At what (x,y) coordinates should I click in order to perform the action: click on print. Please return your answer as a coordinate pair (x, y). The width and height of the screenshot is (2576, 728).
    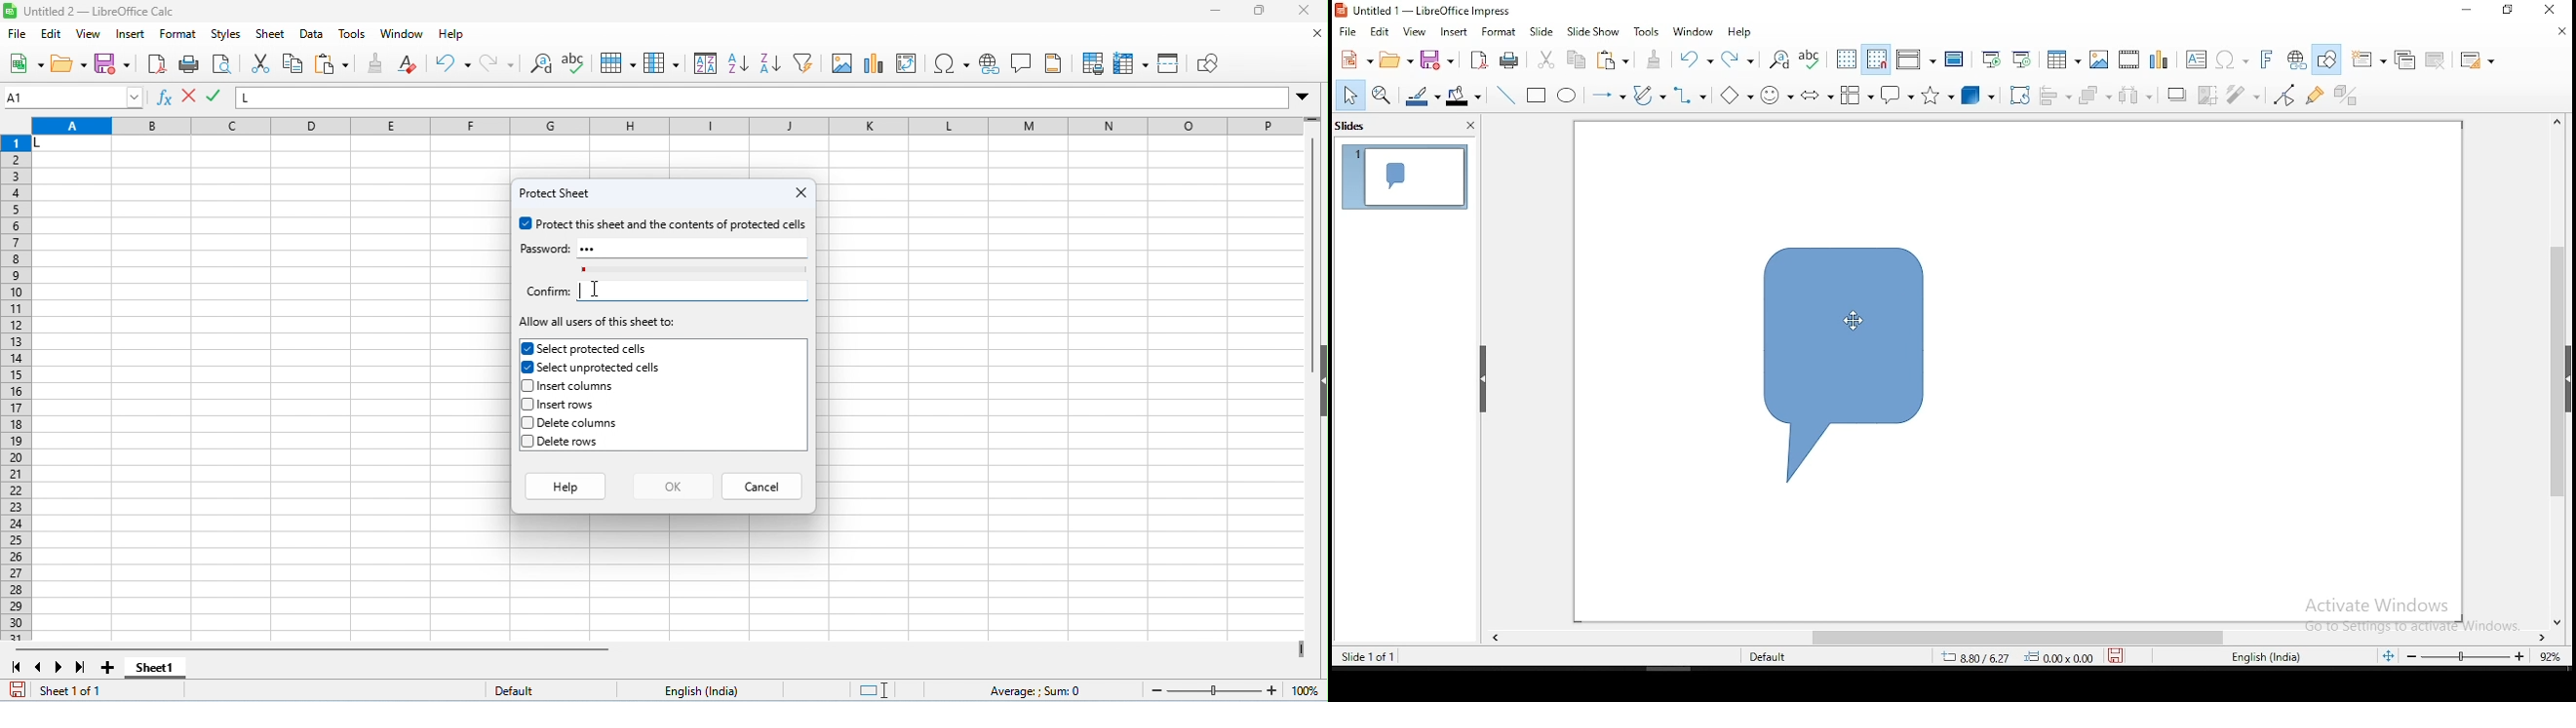
    Looking at the image, I should click on (1506, 60).